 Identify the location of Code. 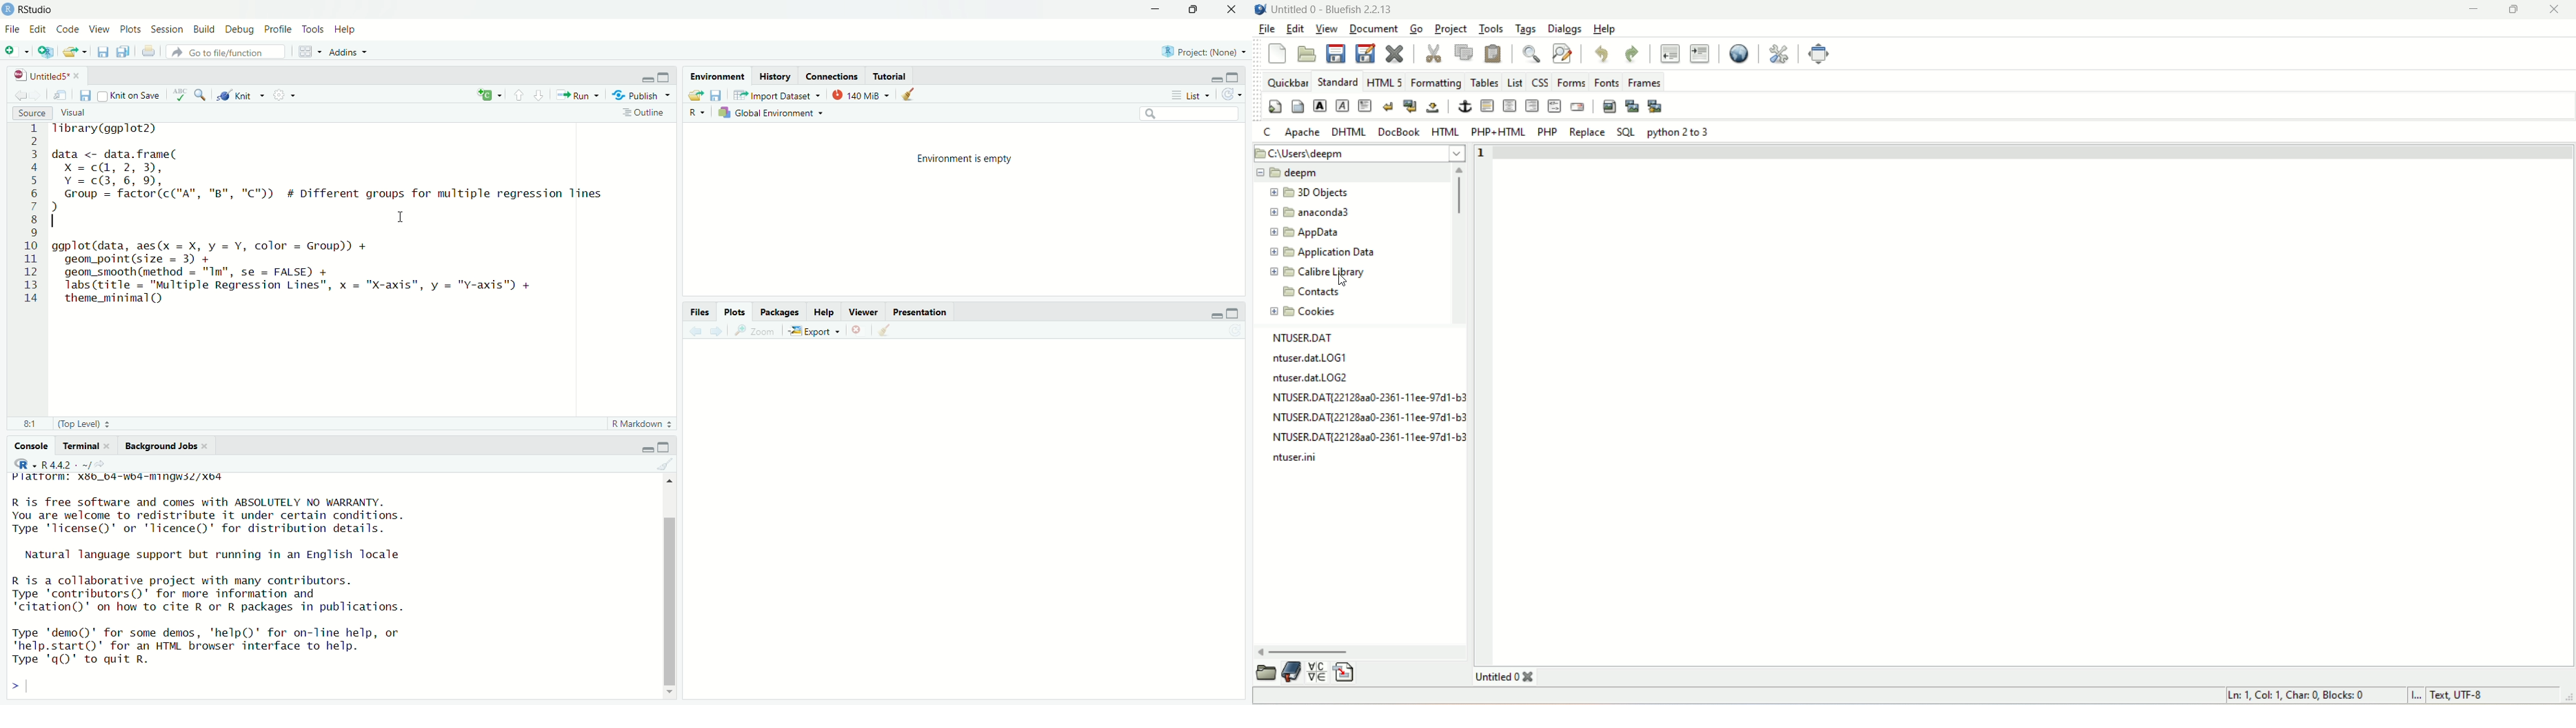
(68, 29).